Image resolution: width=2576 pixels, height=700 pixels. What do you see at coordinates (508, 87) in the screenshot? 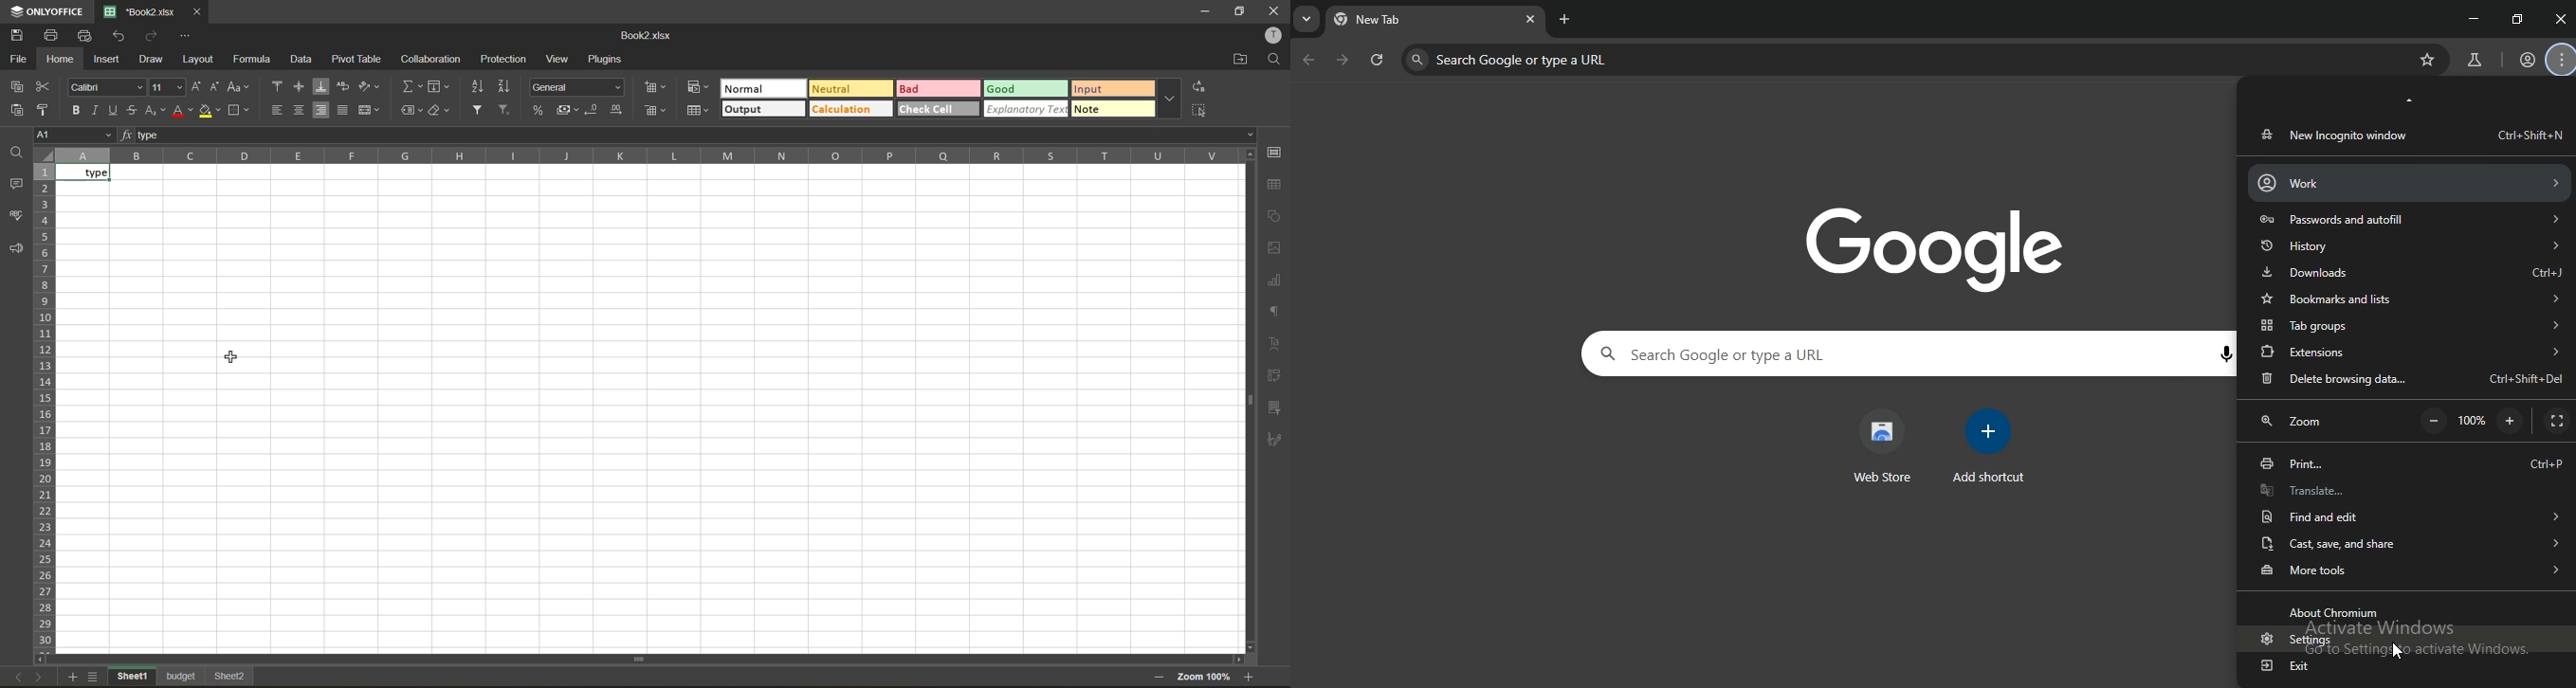
I see `sort descending` at bounding box center [508, 87].